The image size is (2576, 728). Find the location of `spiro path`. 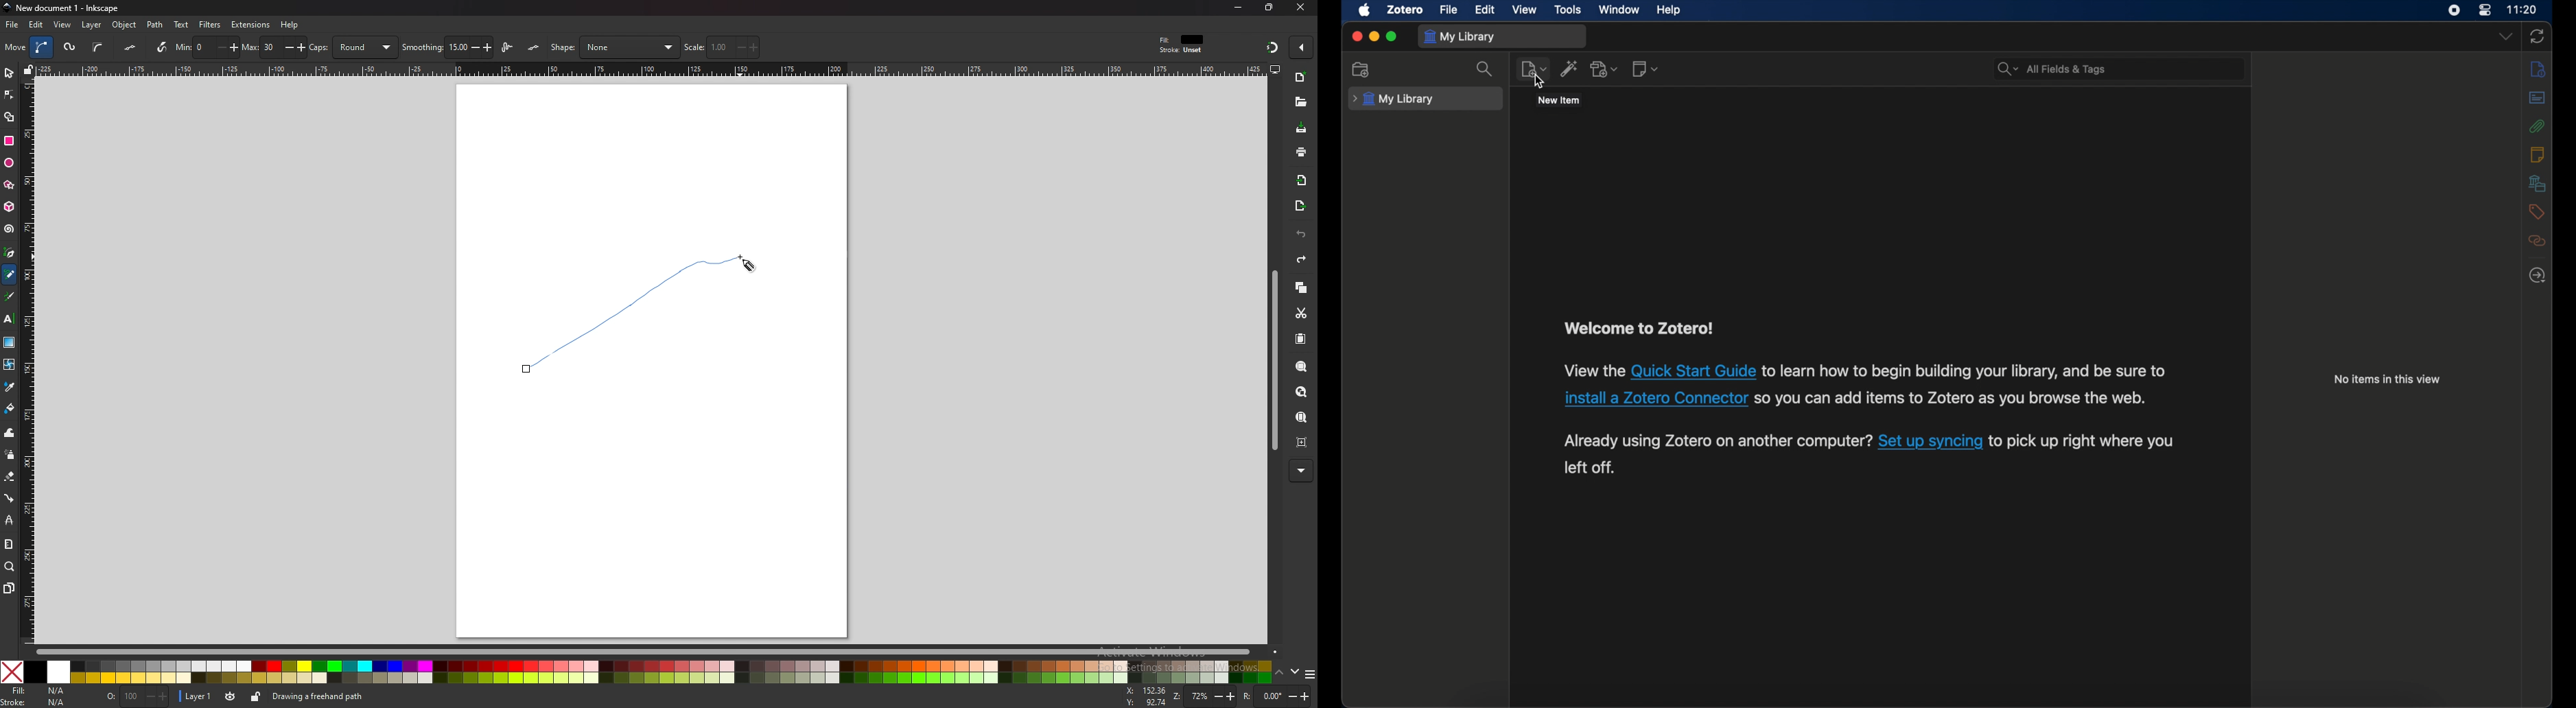

spiro path is located at coordinates (69, 47).